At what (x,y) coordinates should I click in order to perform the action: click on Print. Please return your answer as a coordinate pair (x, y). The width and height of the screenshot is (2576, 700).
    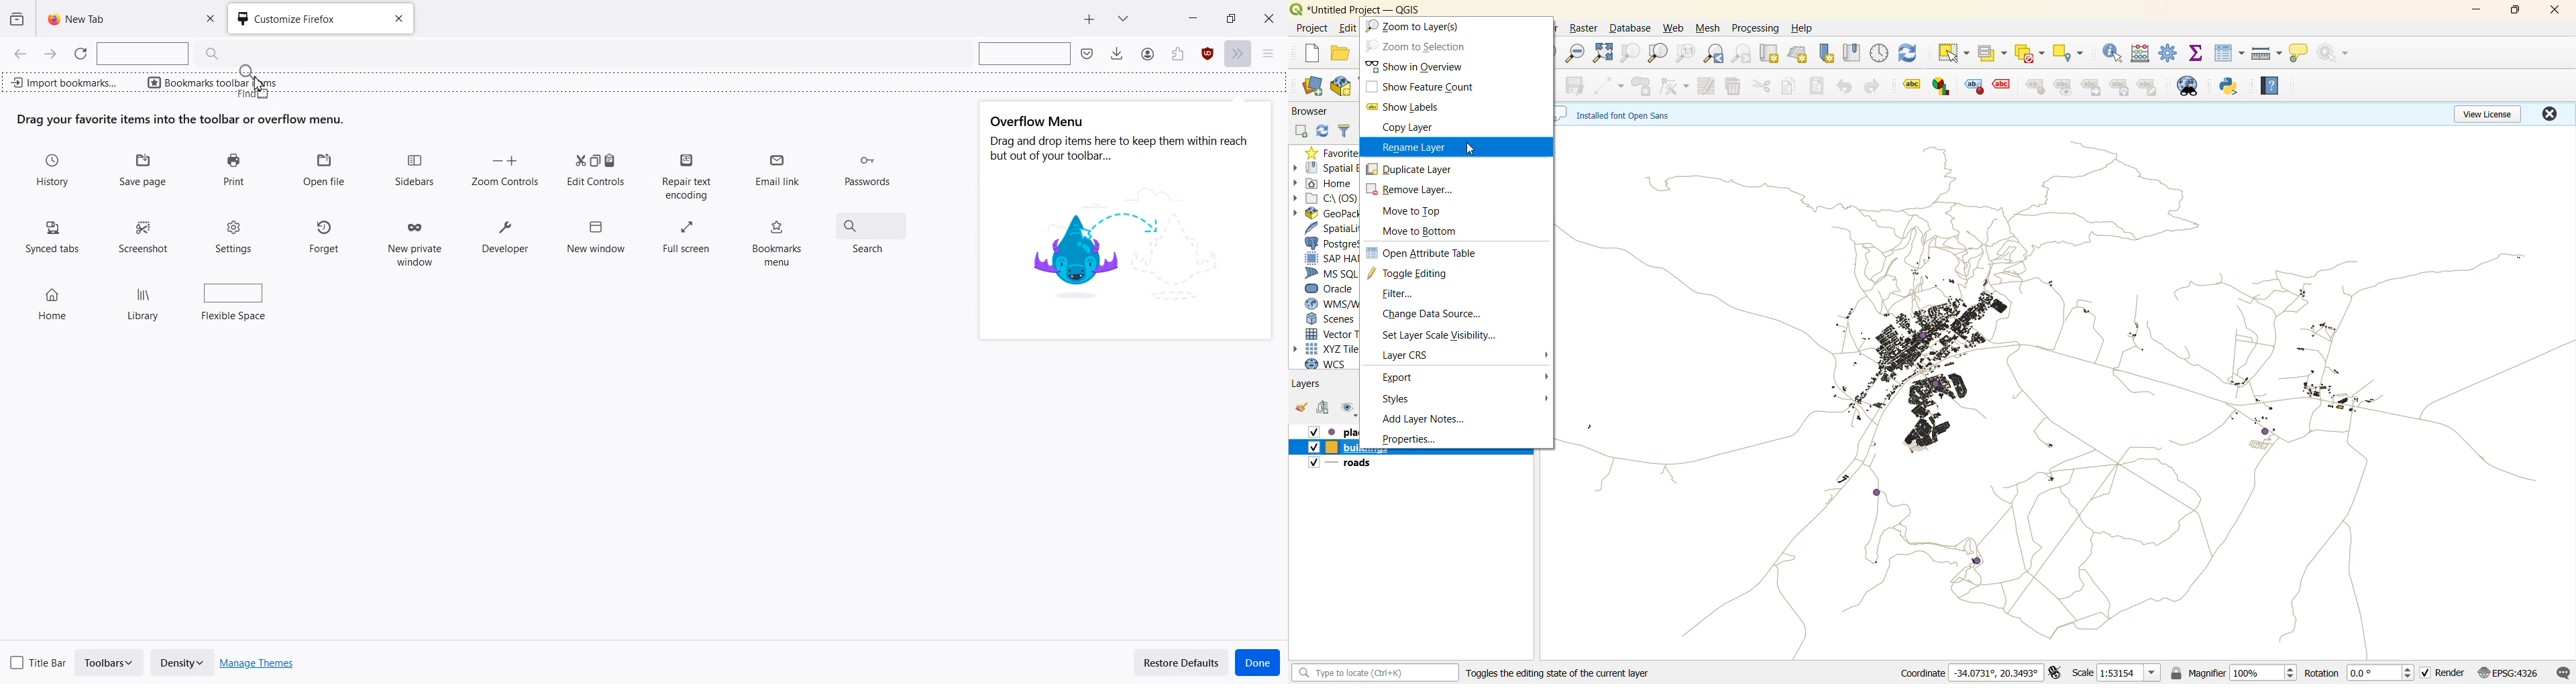
    Looking at the image, I should click on (233, 170).